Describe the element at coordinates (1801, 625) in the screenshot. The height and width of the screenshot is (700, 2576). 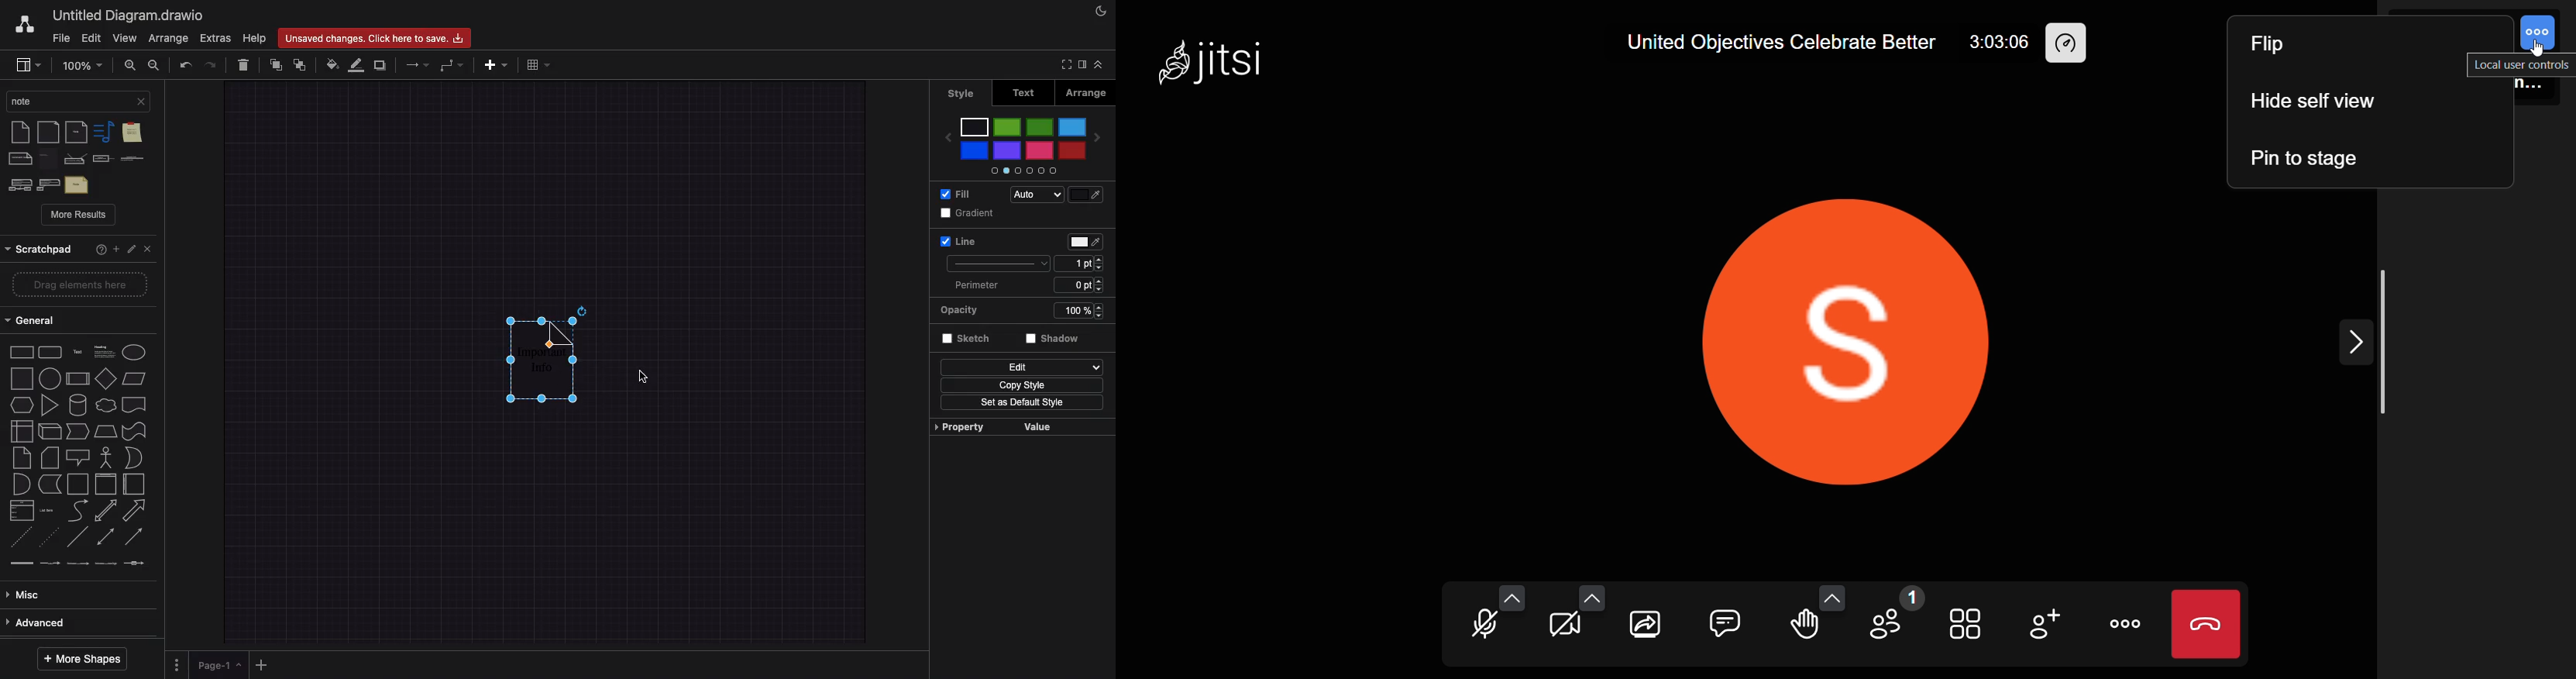
I see `raise hand` at that location.